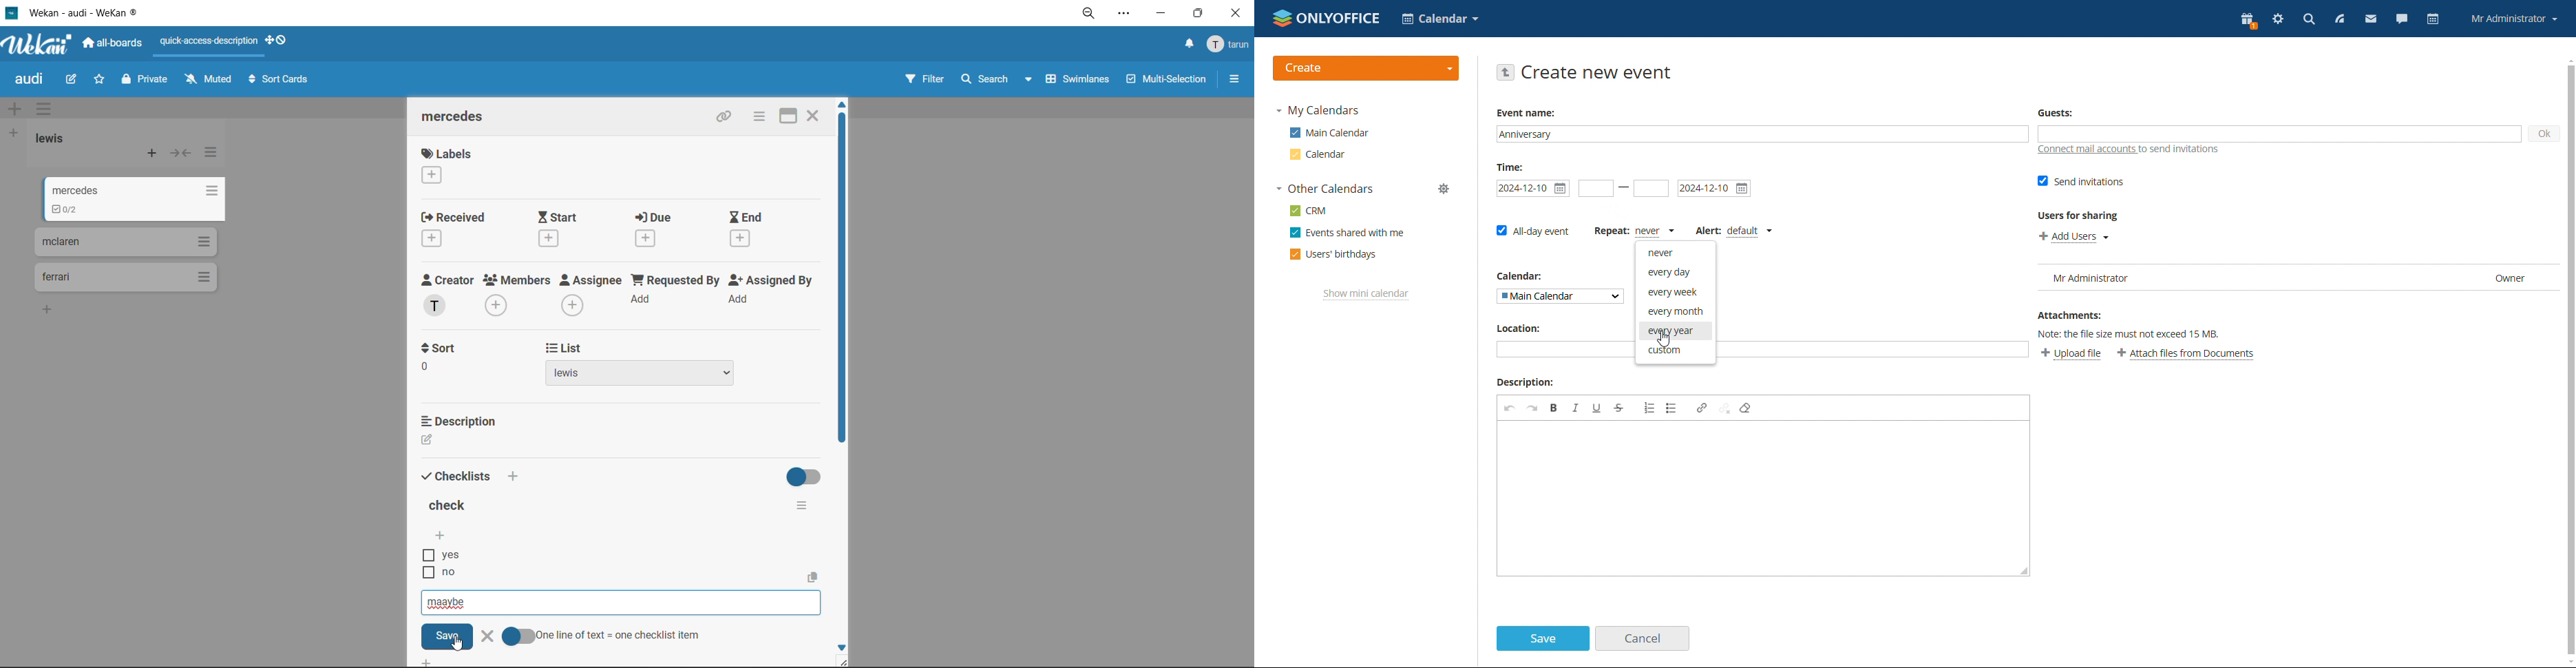 This screenshot has height=672, width=2576. I want to click on title of checklist, so click(453, 505).